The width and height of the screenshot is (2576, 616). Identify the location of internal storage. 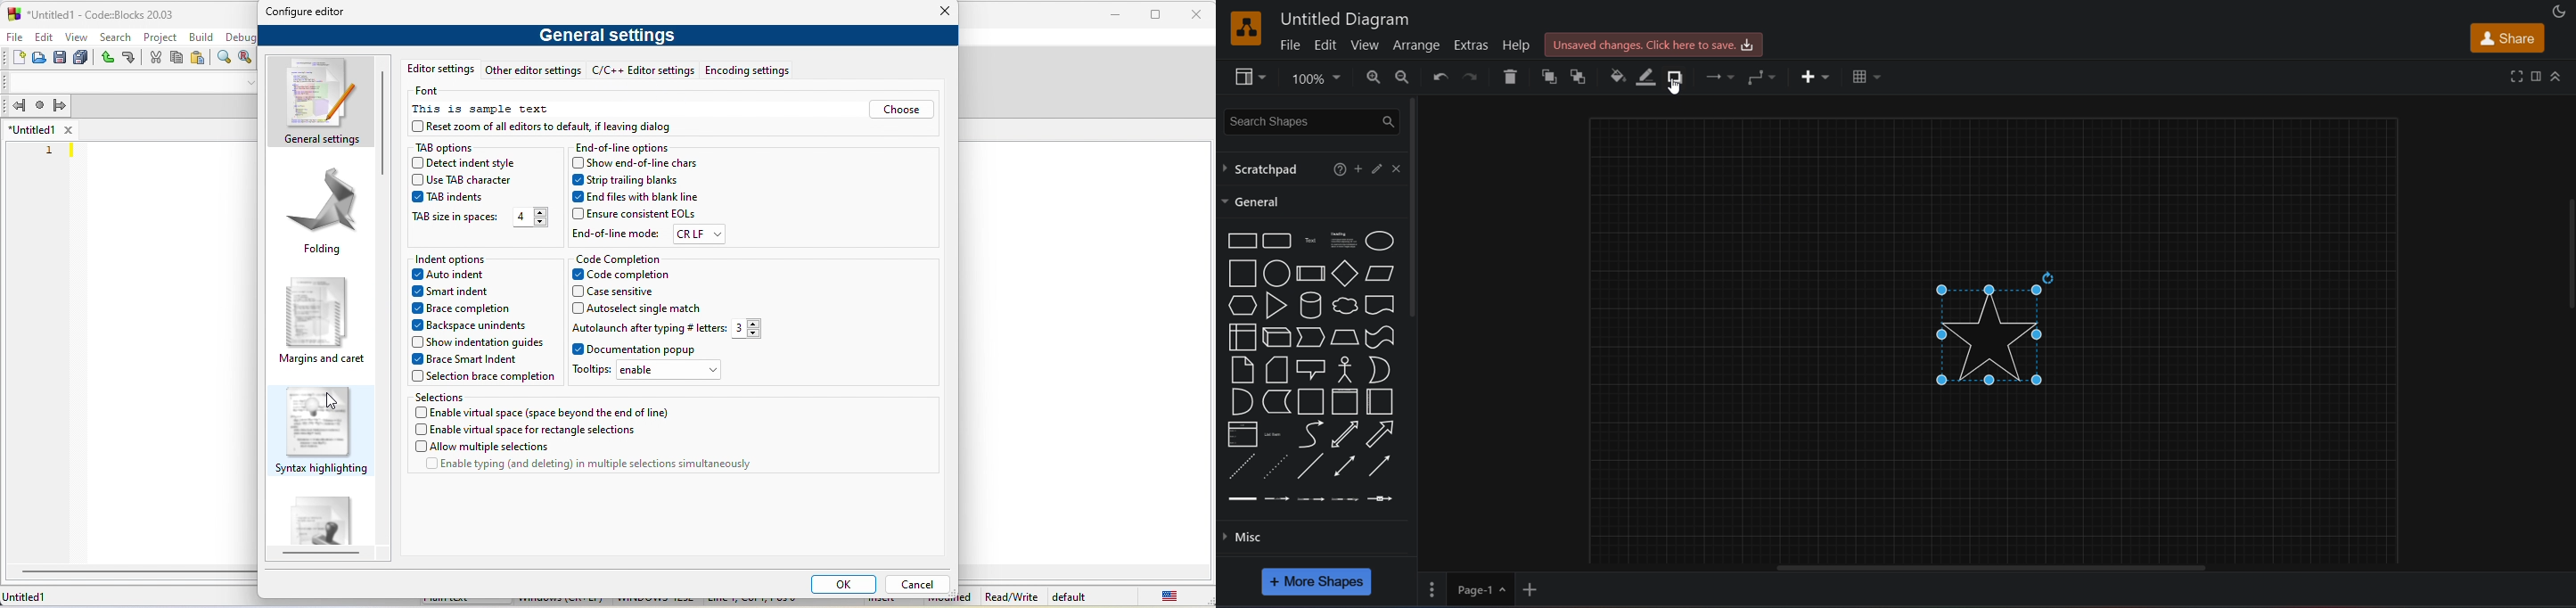
(1242, 336).